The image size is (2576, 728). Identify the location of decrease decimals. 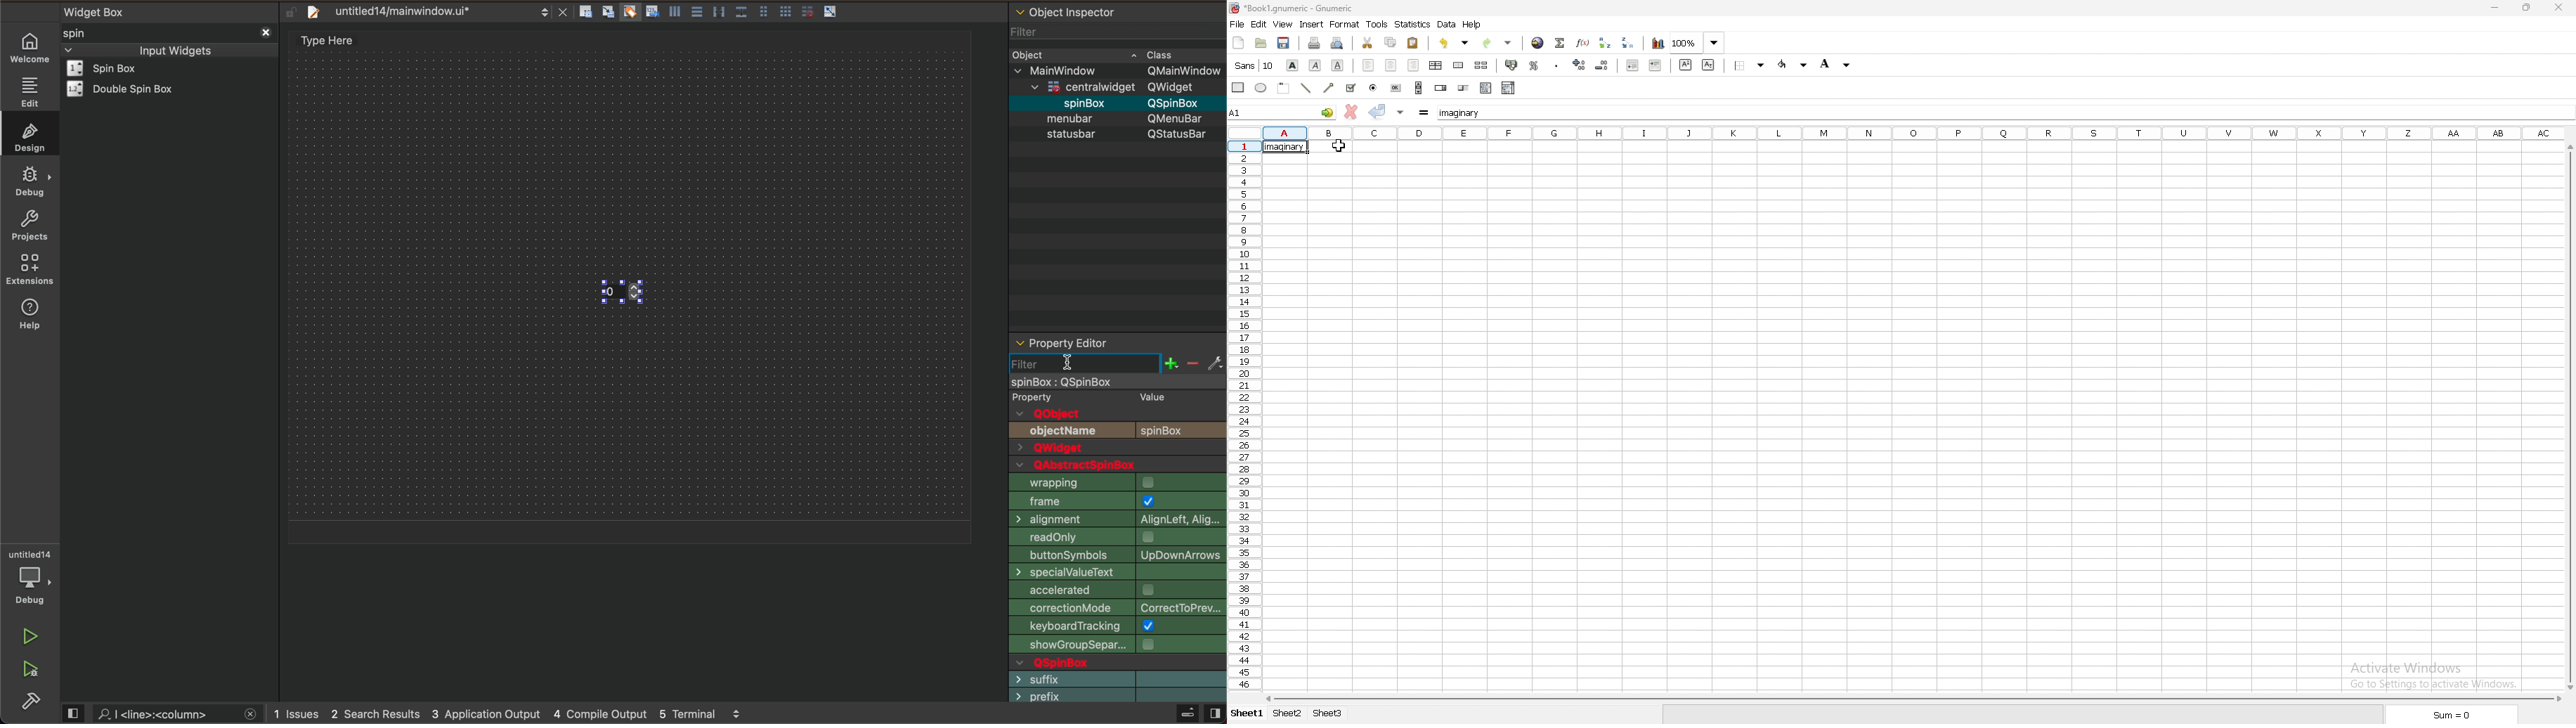
(1602, 65).